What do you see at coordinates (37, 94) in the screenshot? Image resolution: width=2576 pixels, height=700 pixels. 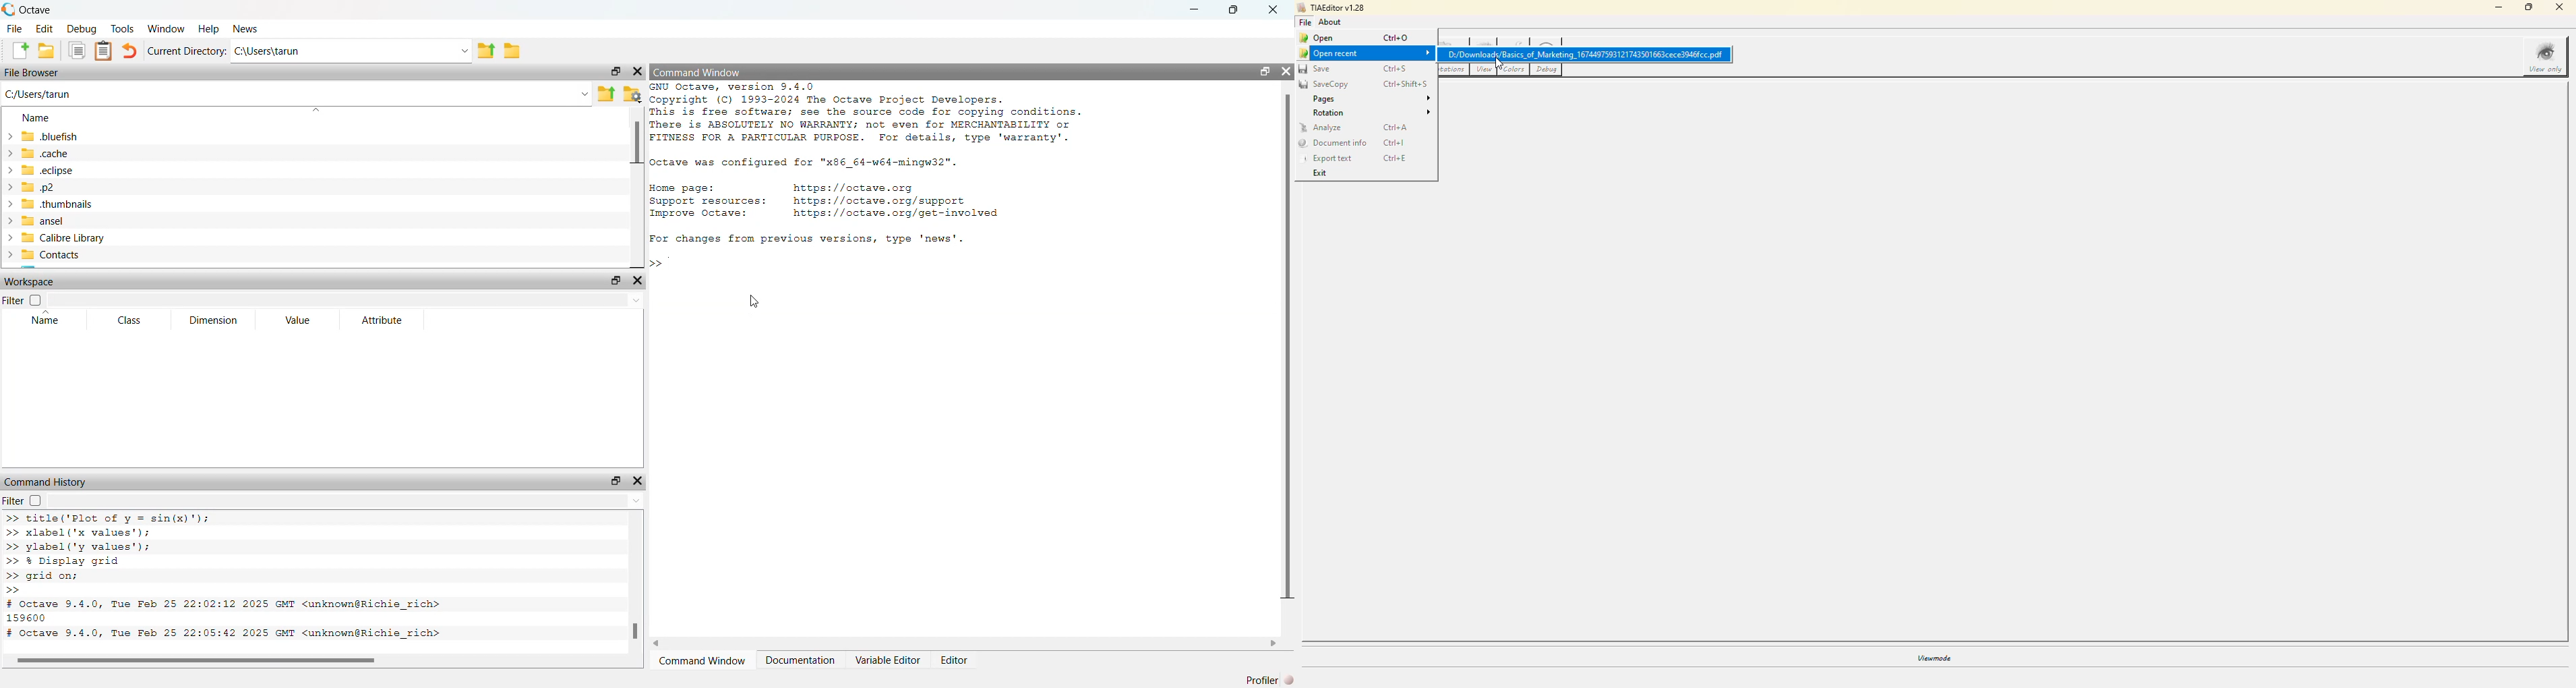 I see `C:/Users/tarun` at bounding box center [37, 94].